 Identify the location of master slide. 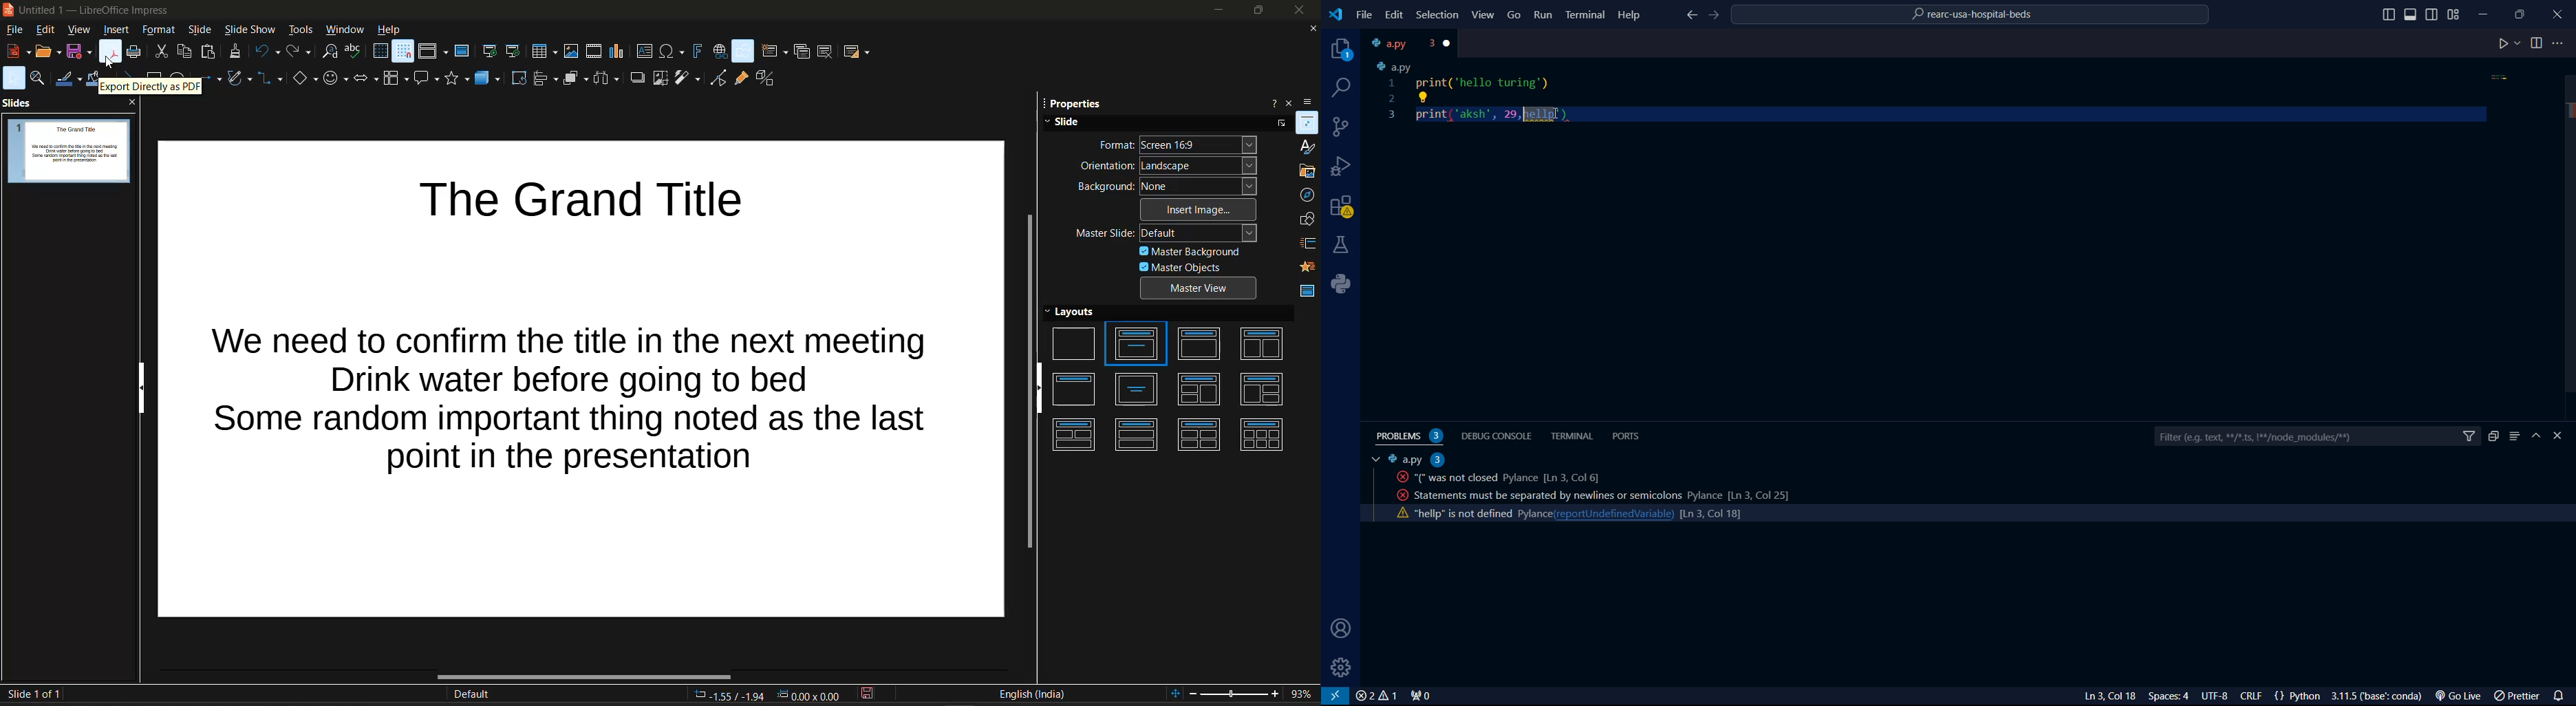
(462, 50).